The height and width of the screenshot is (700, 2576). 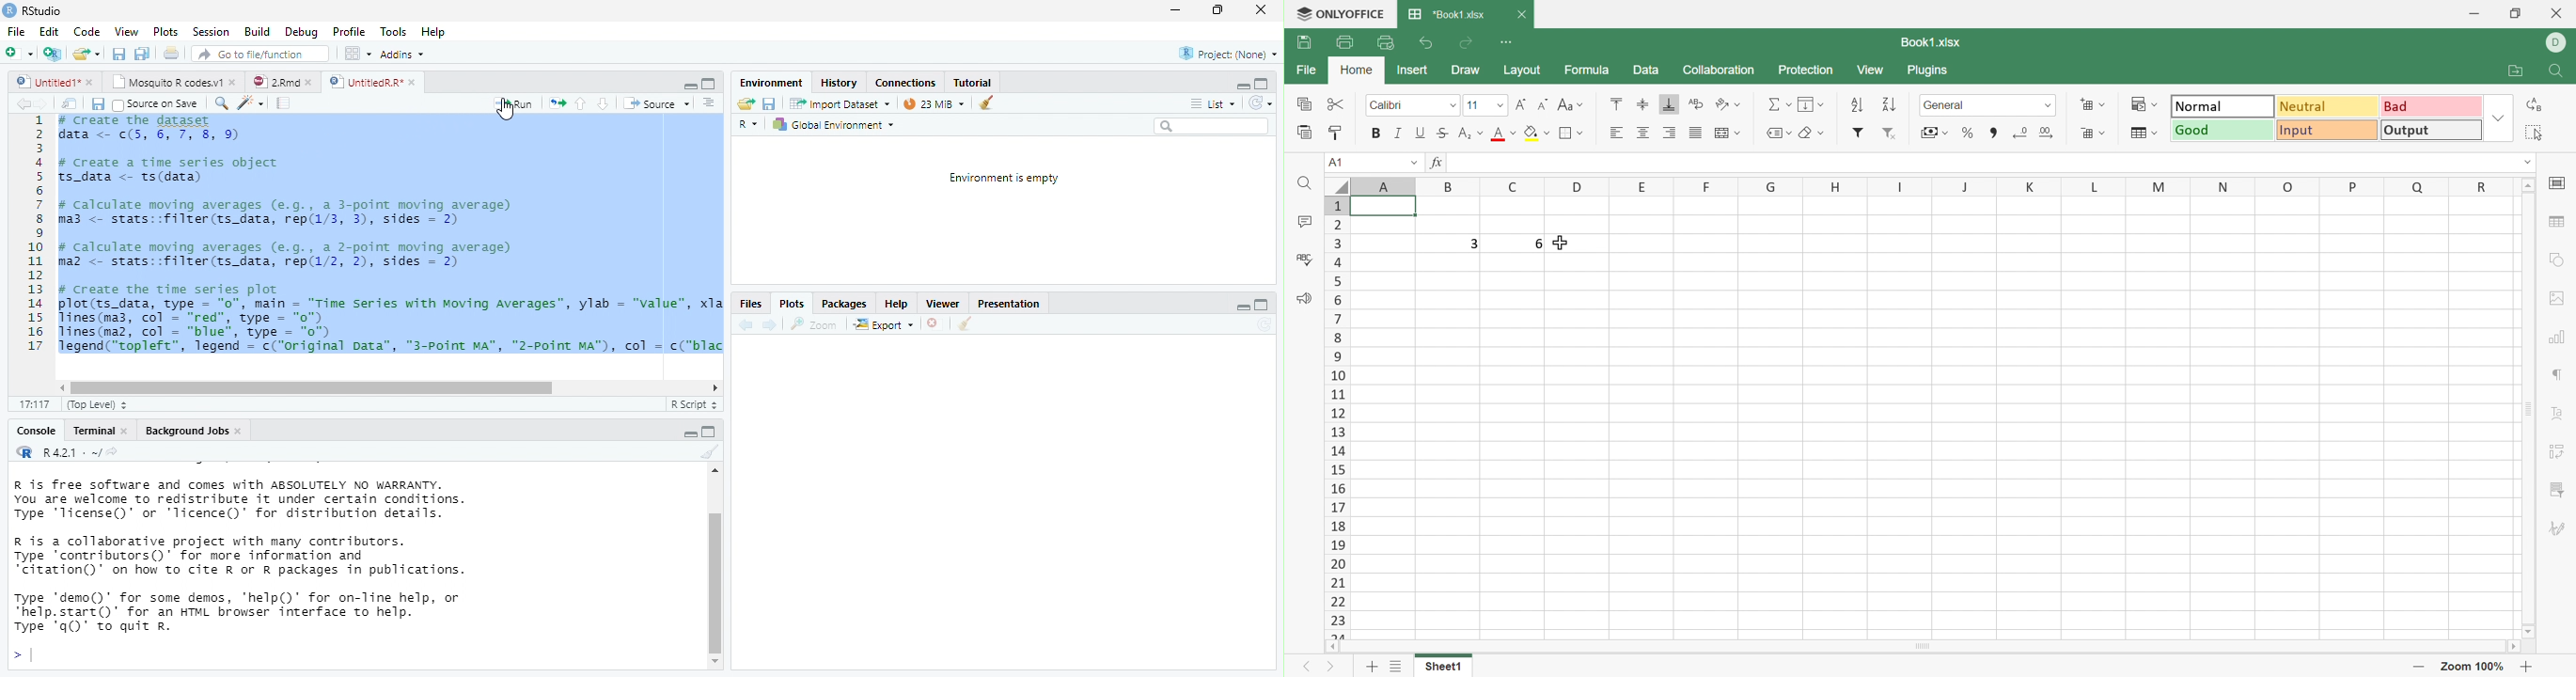 What do you see at coordinates (790, 306) in the screenshot?
I see `Plots` at bounding box center [790, 306].